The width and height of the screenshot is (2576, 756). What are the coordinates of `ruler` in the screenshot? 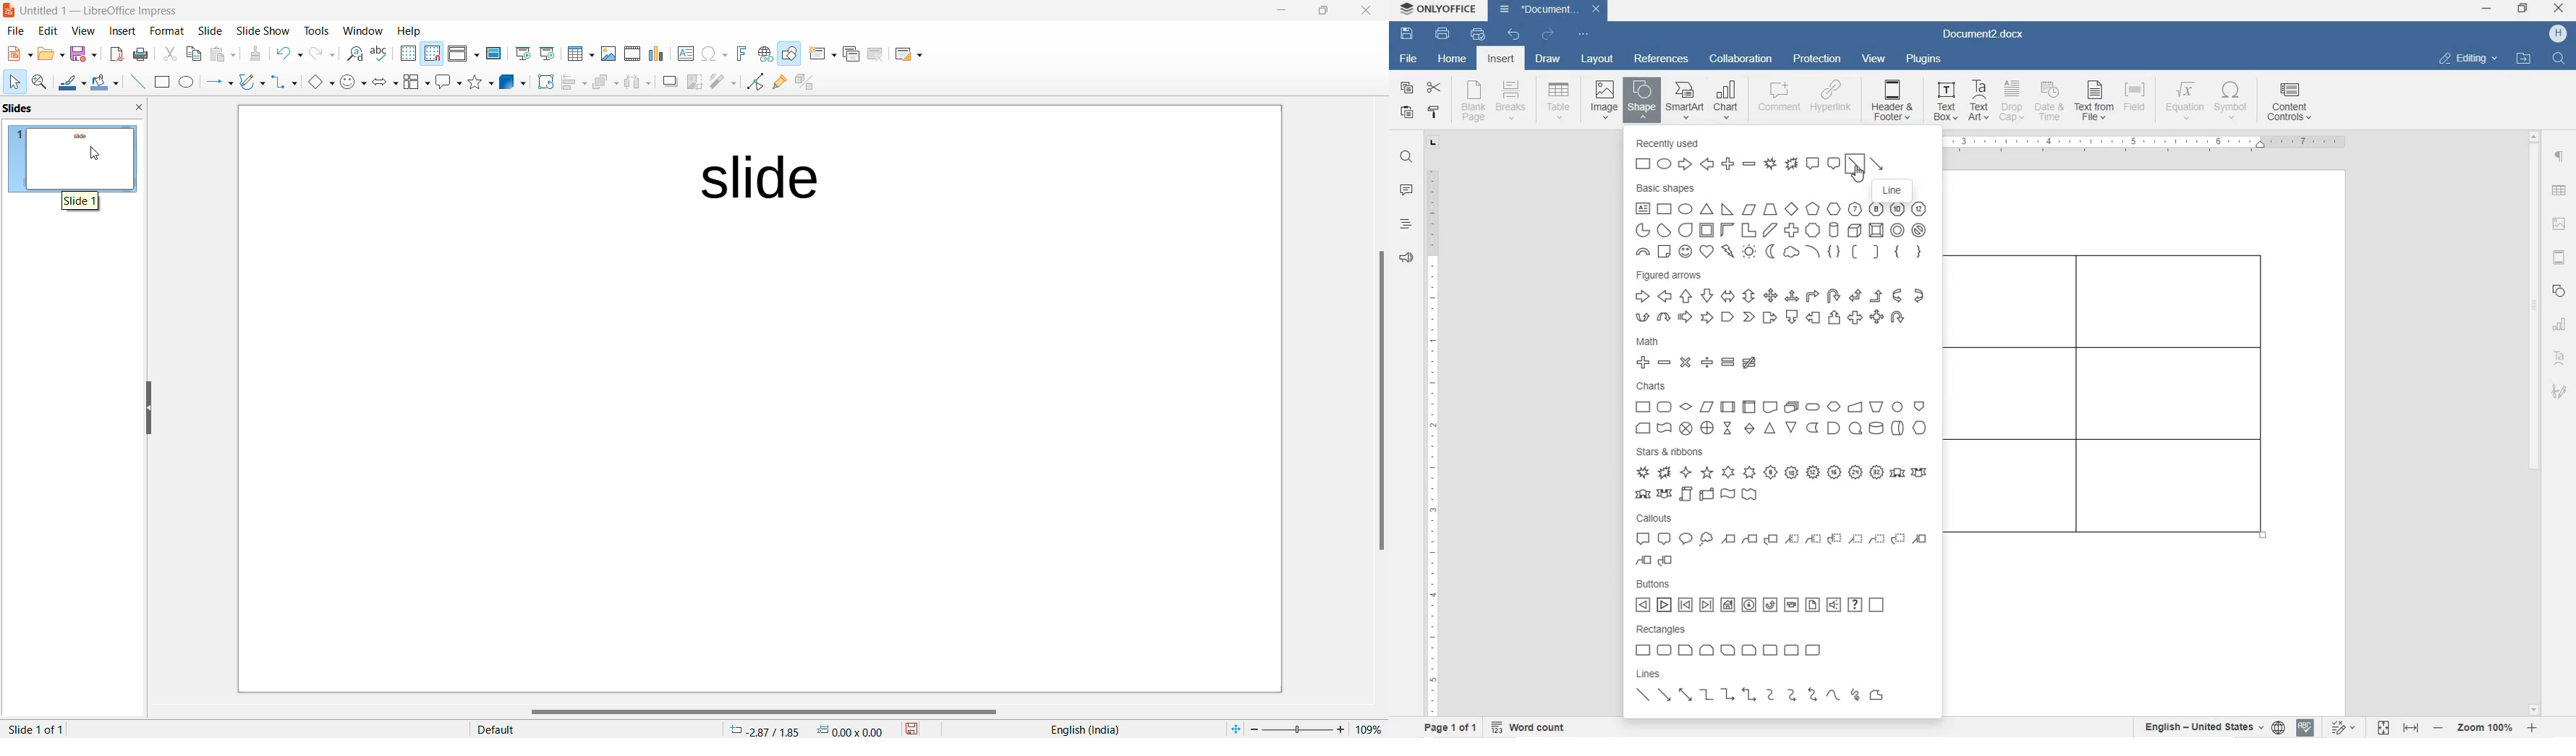 It's located at (2152, 144).